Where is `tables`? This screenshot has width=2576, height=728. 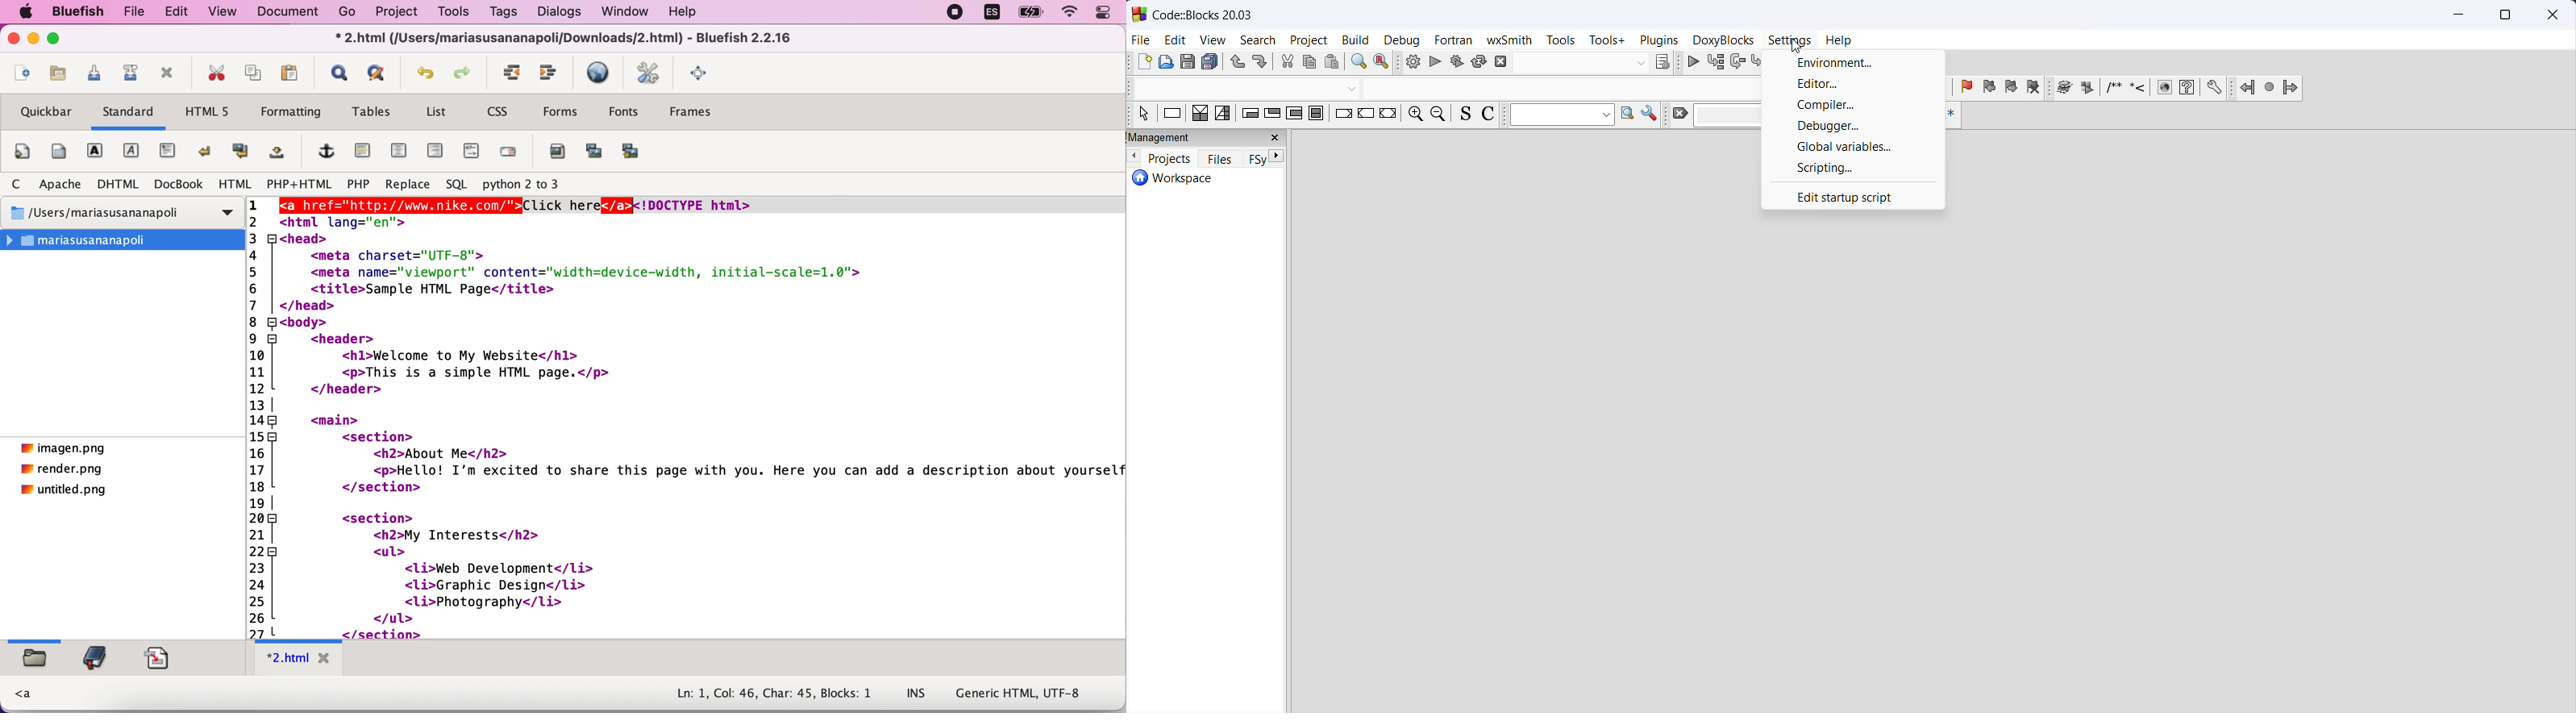 tables is located at coordinates (369, 113).